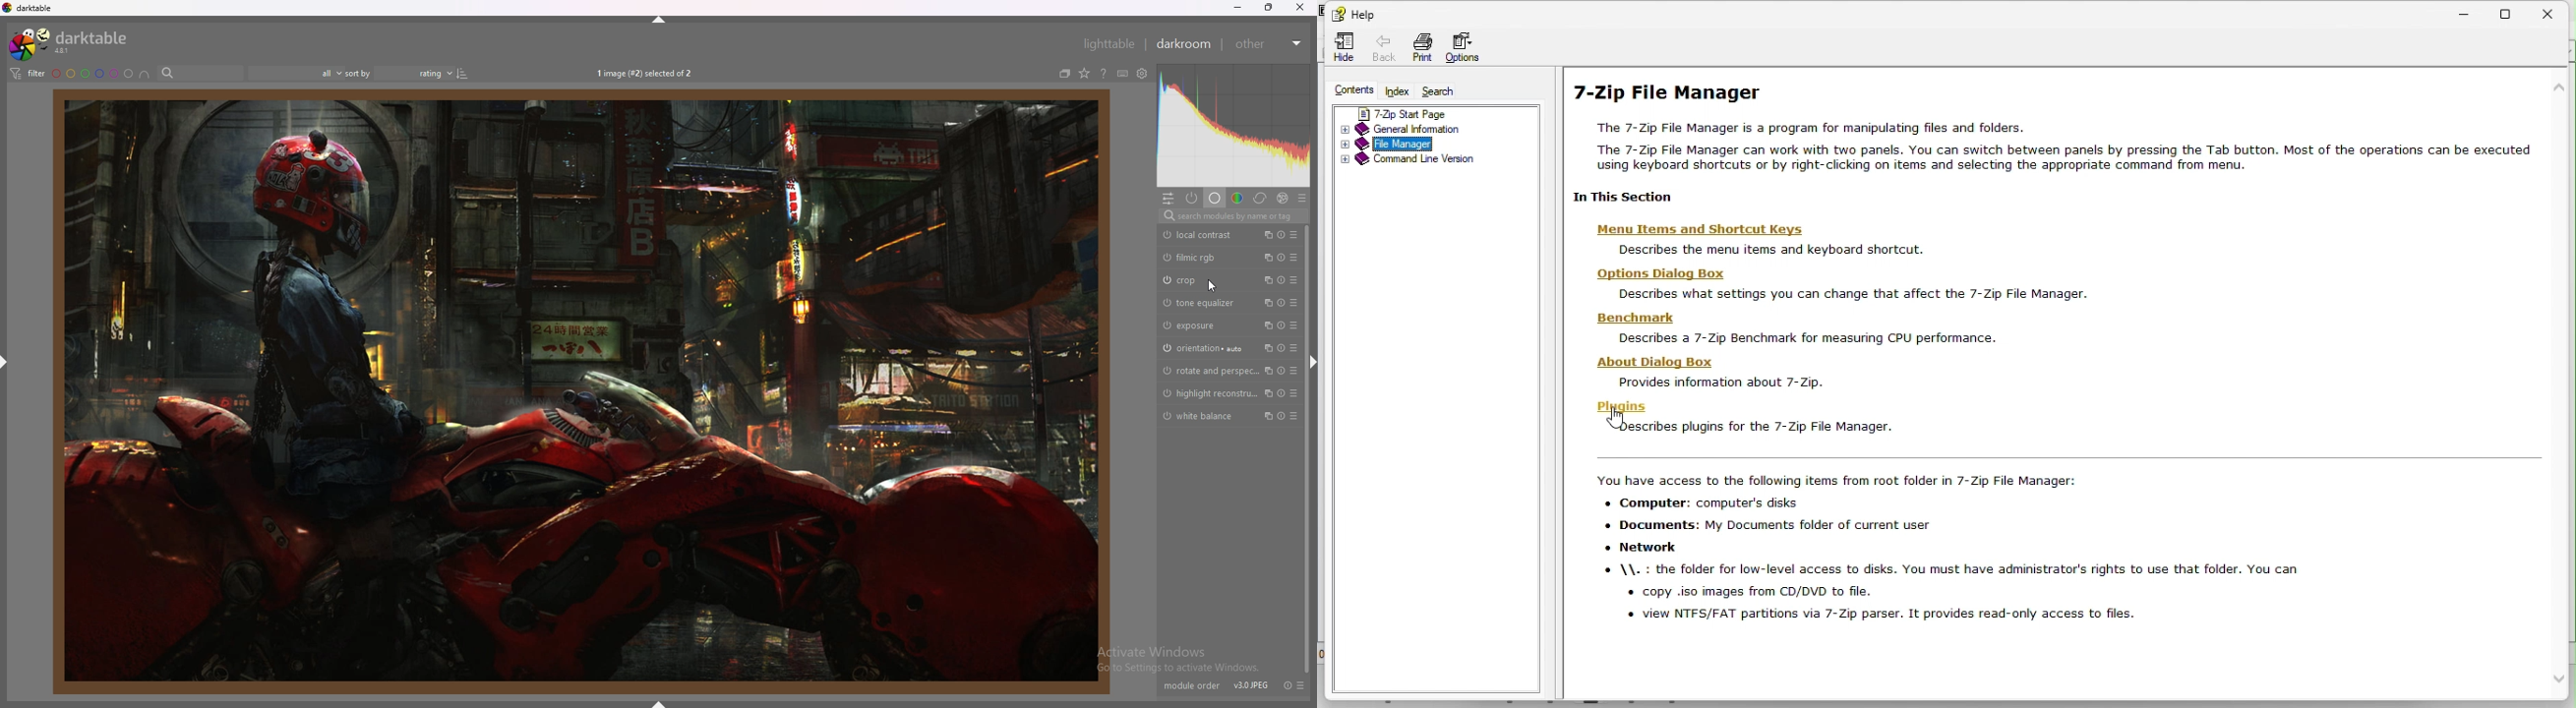  I want to click on reset, so click(1289, 685).